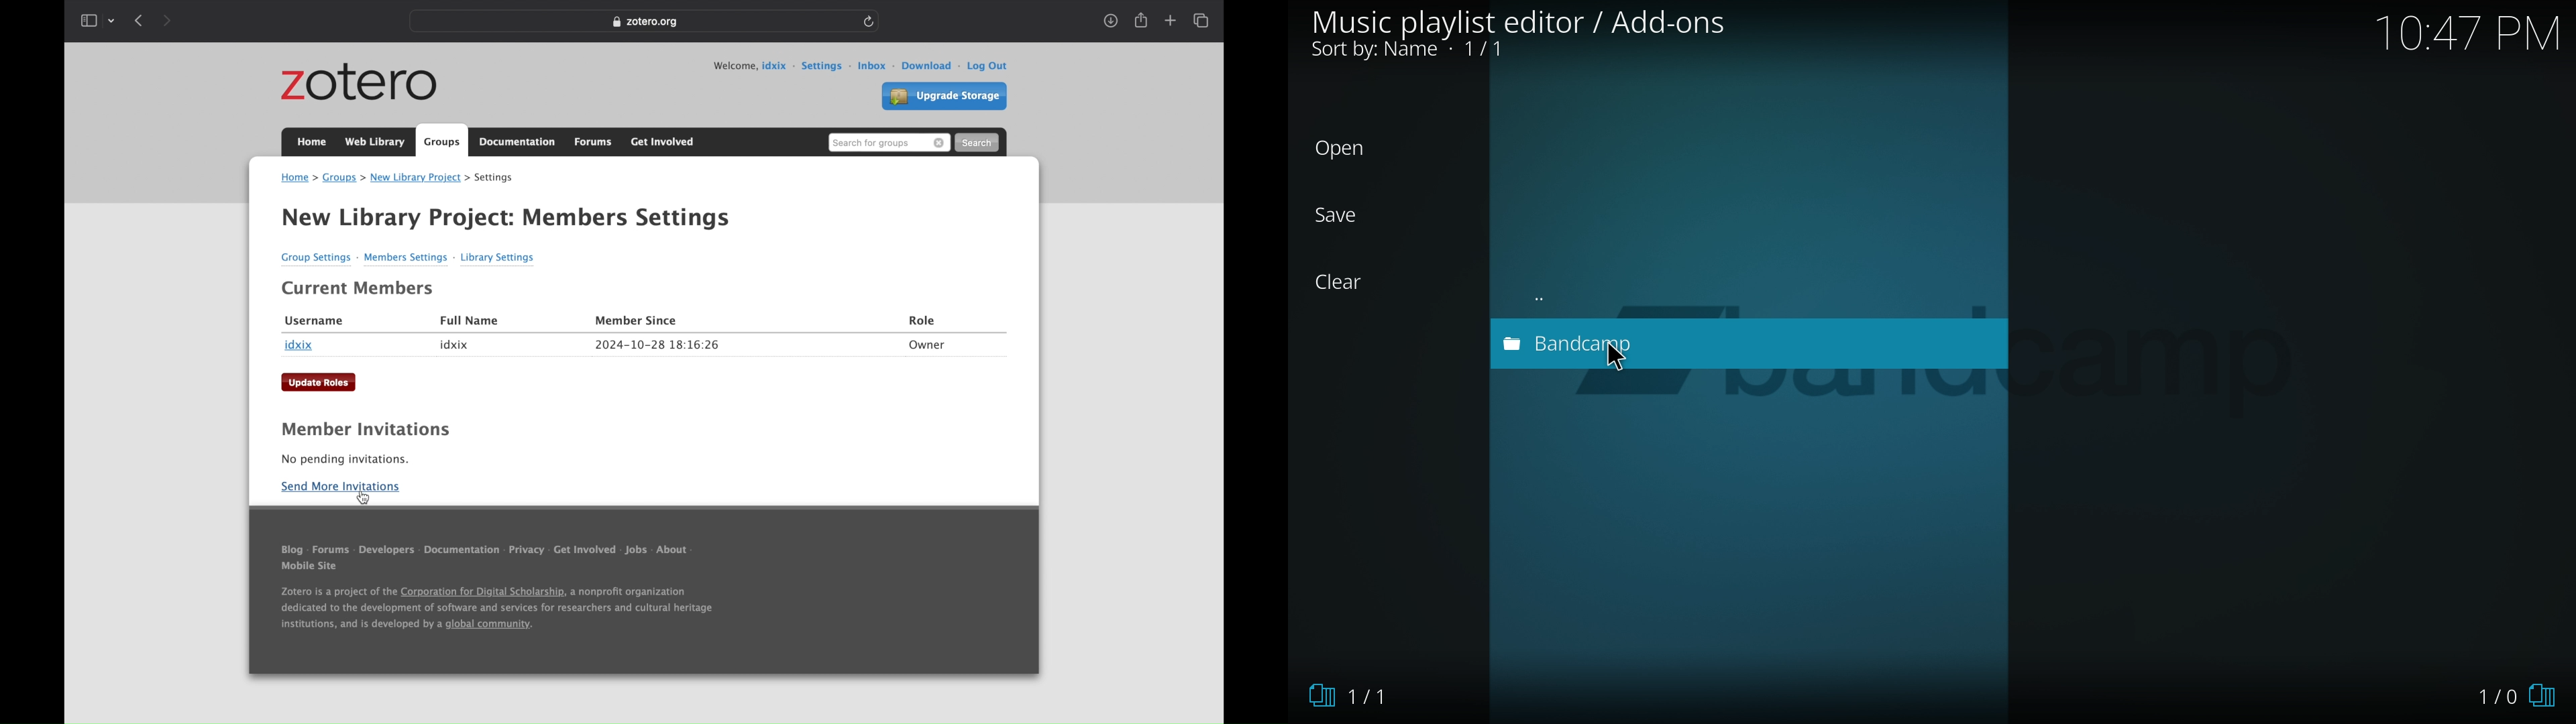 This screenshot has width=2576, height=728. I want to click on group settings, so click(319, 257).